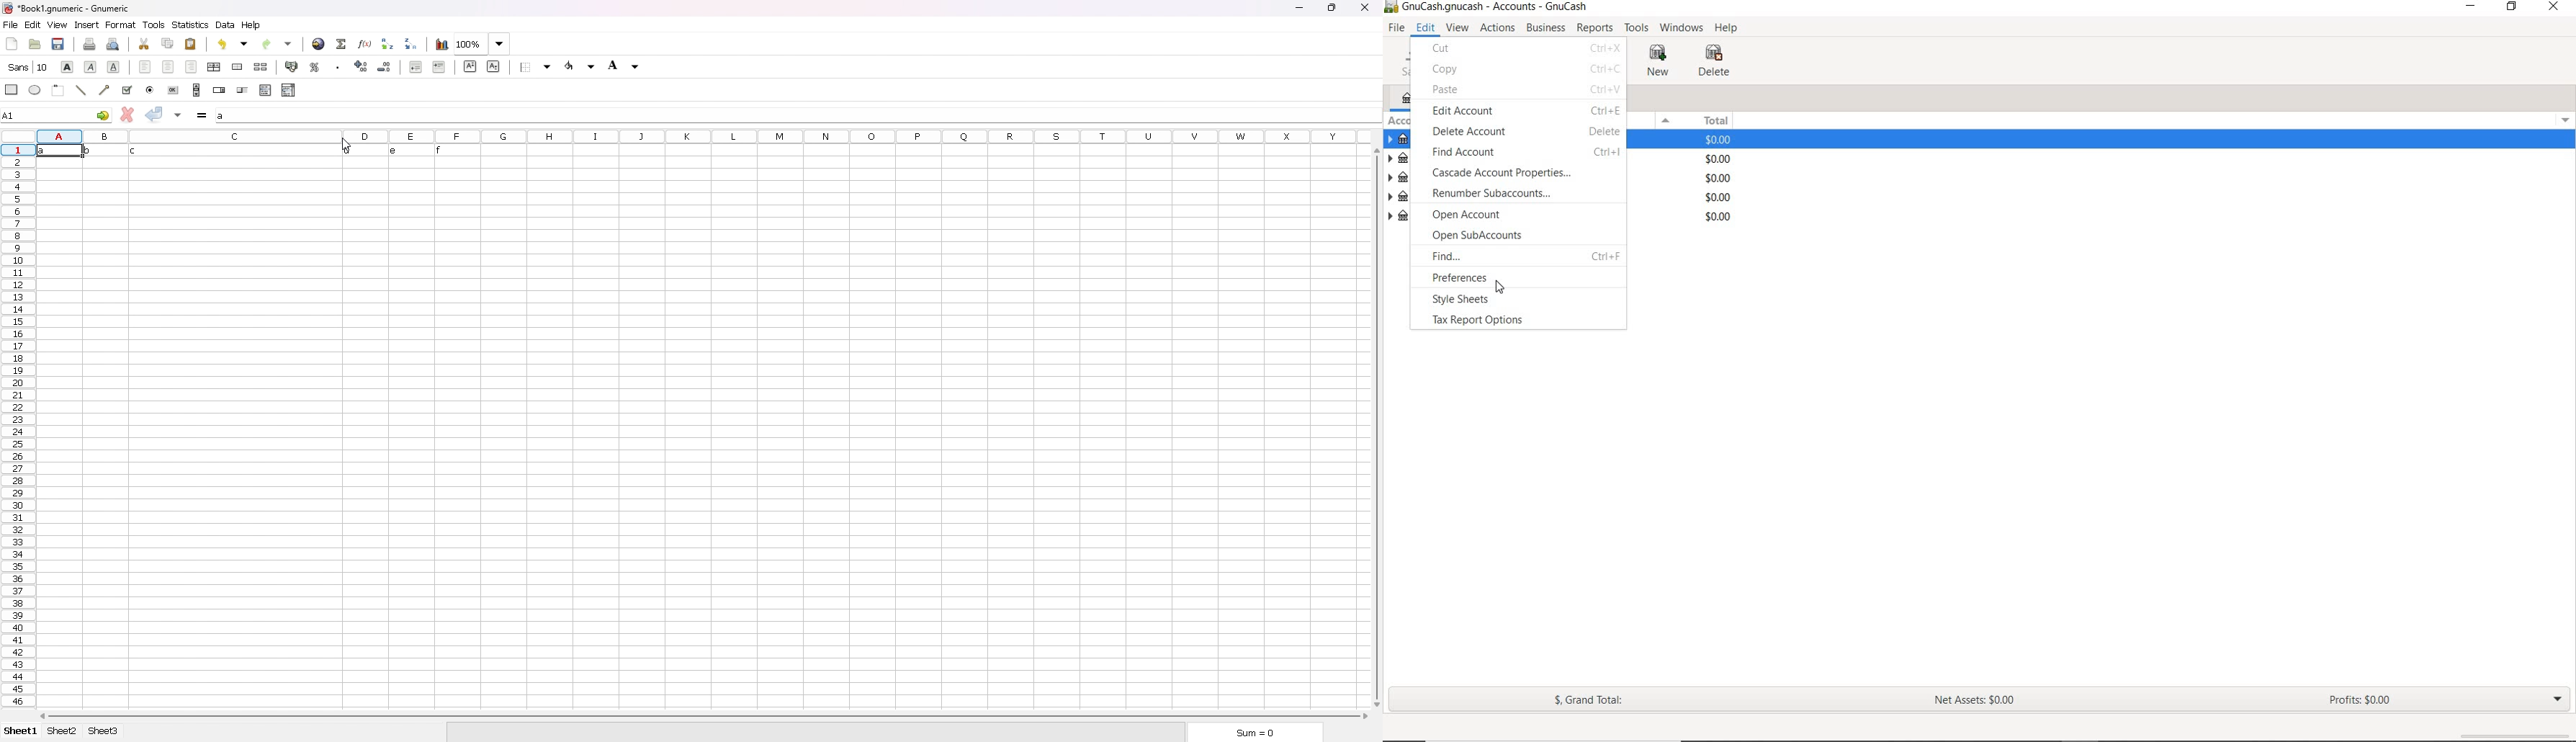  What do you see at coordinates (192, 43) in the screenshot?
I see `paste` at bounding box center [192, 43].